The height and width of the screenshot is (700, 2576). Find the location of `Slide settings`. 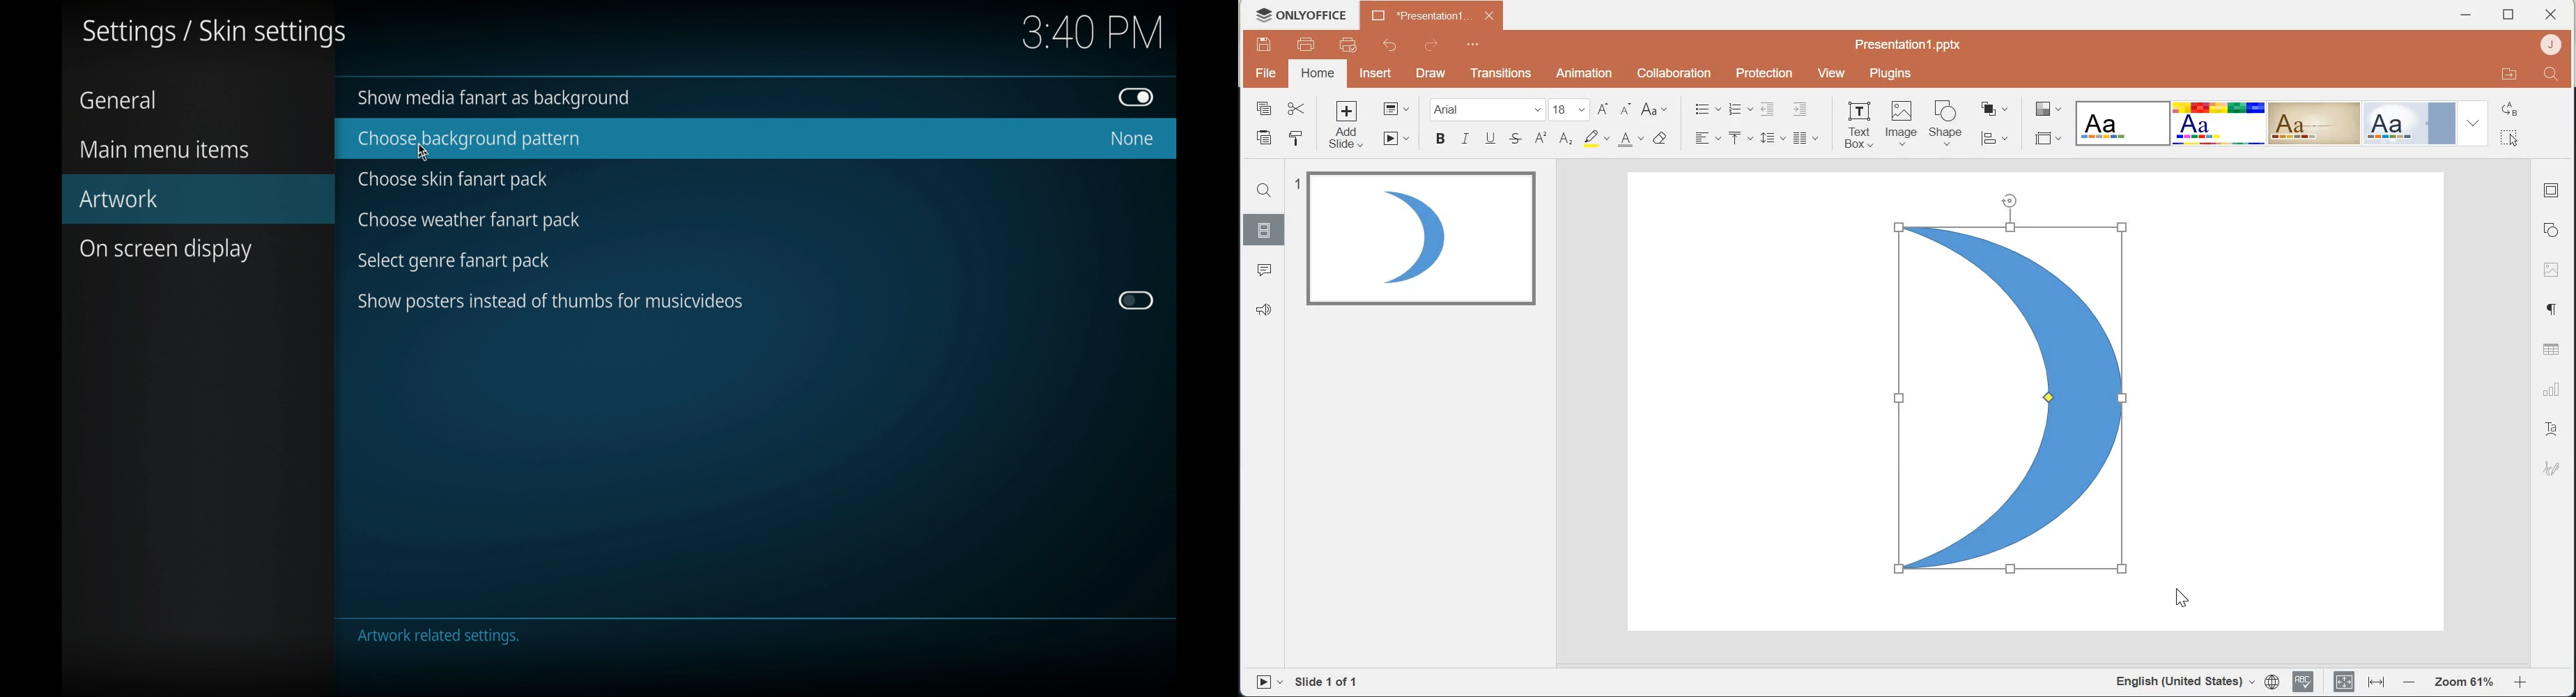

Slide settings is located at coordinates (2554, 189).